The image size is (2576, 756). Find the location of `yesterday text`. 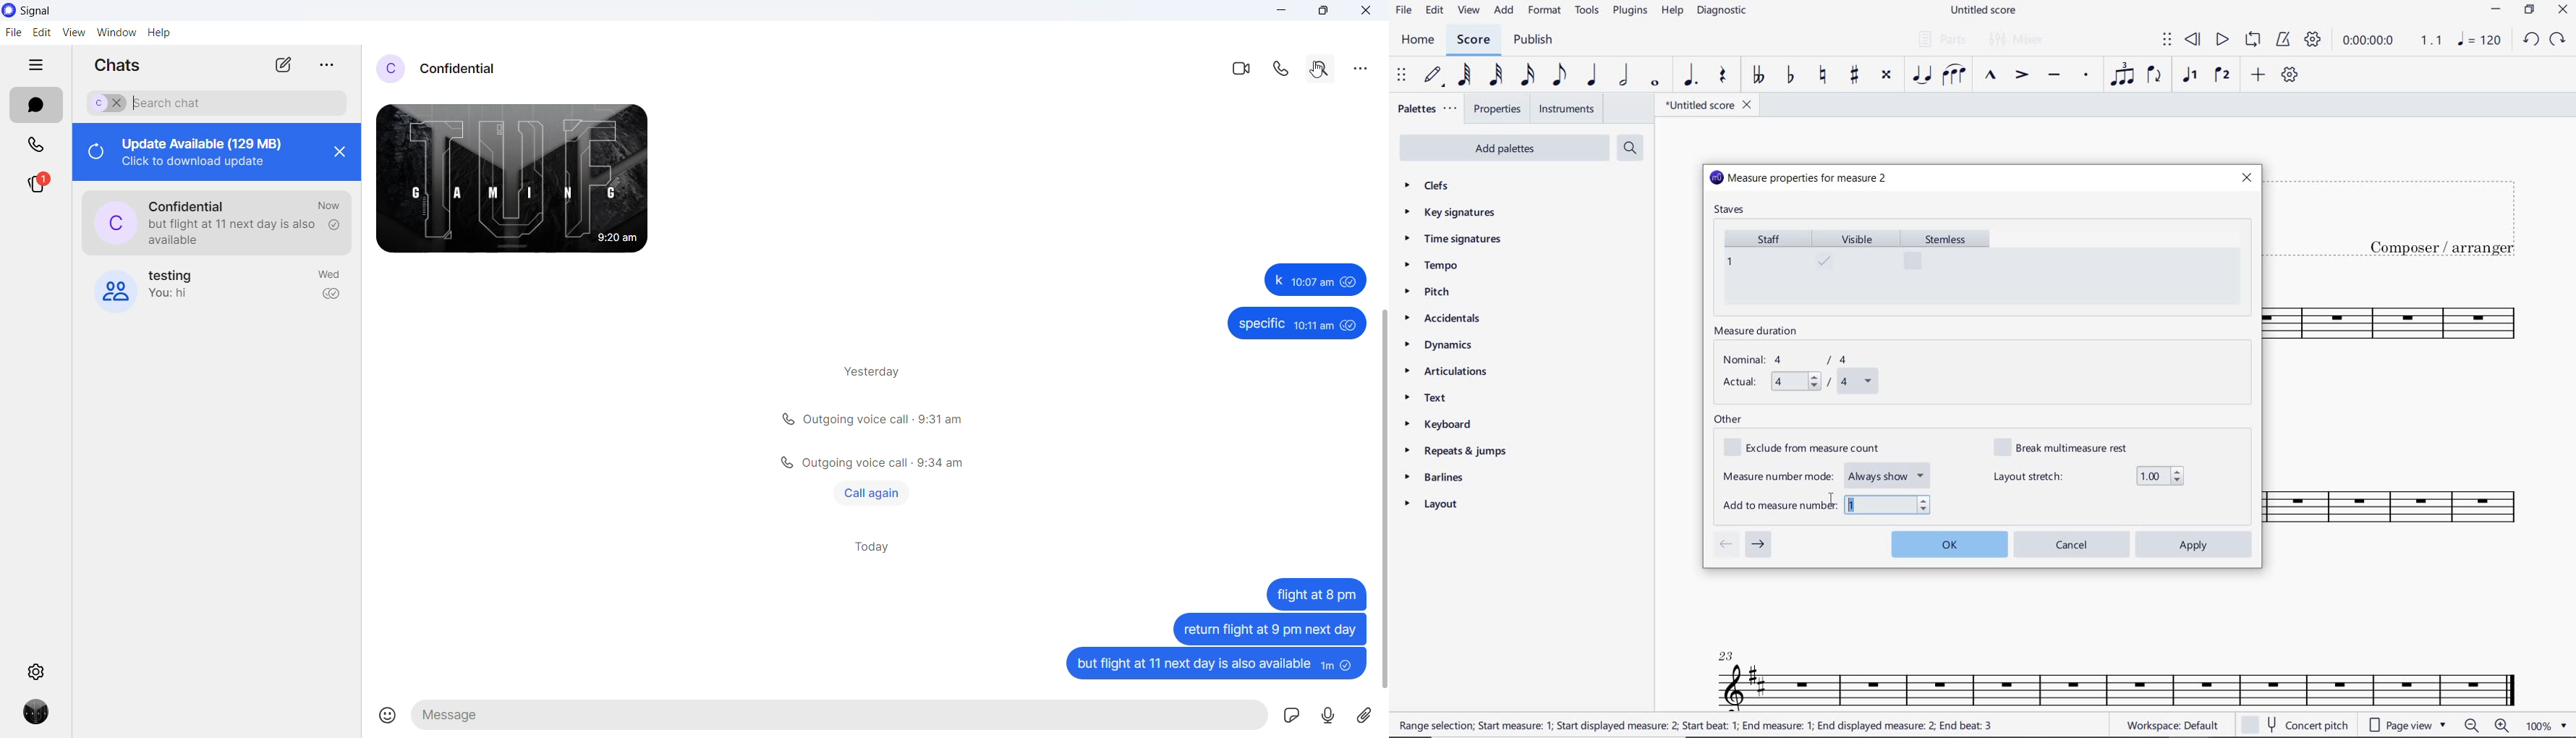

yesterday text is located at coordinates (867, 369).